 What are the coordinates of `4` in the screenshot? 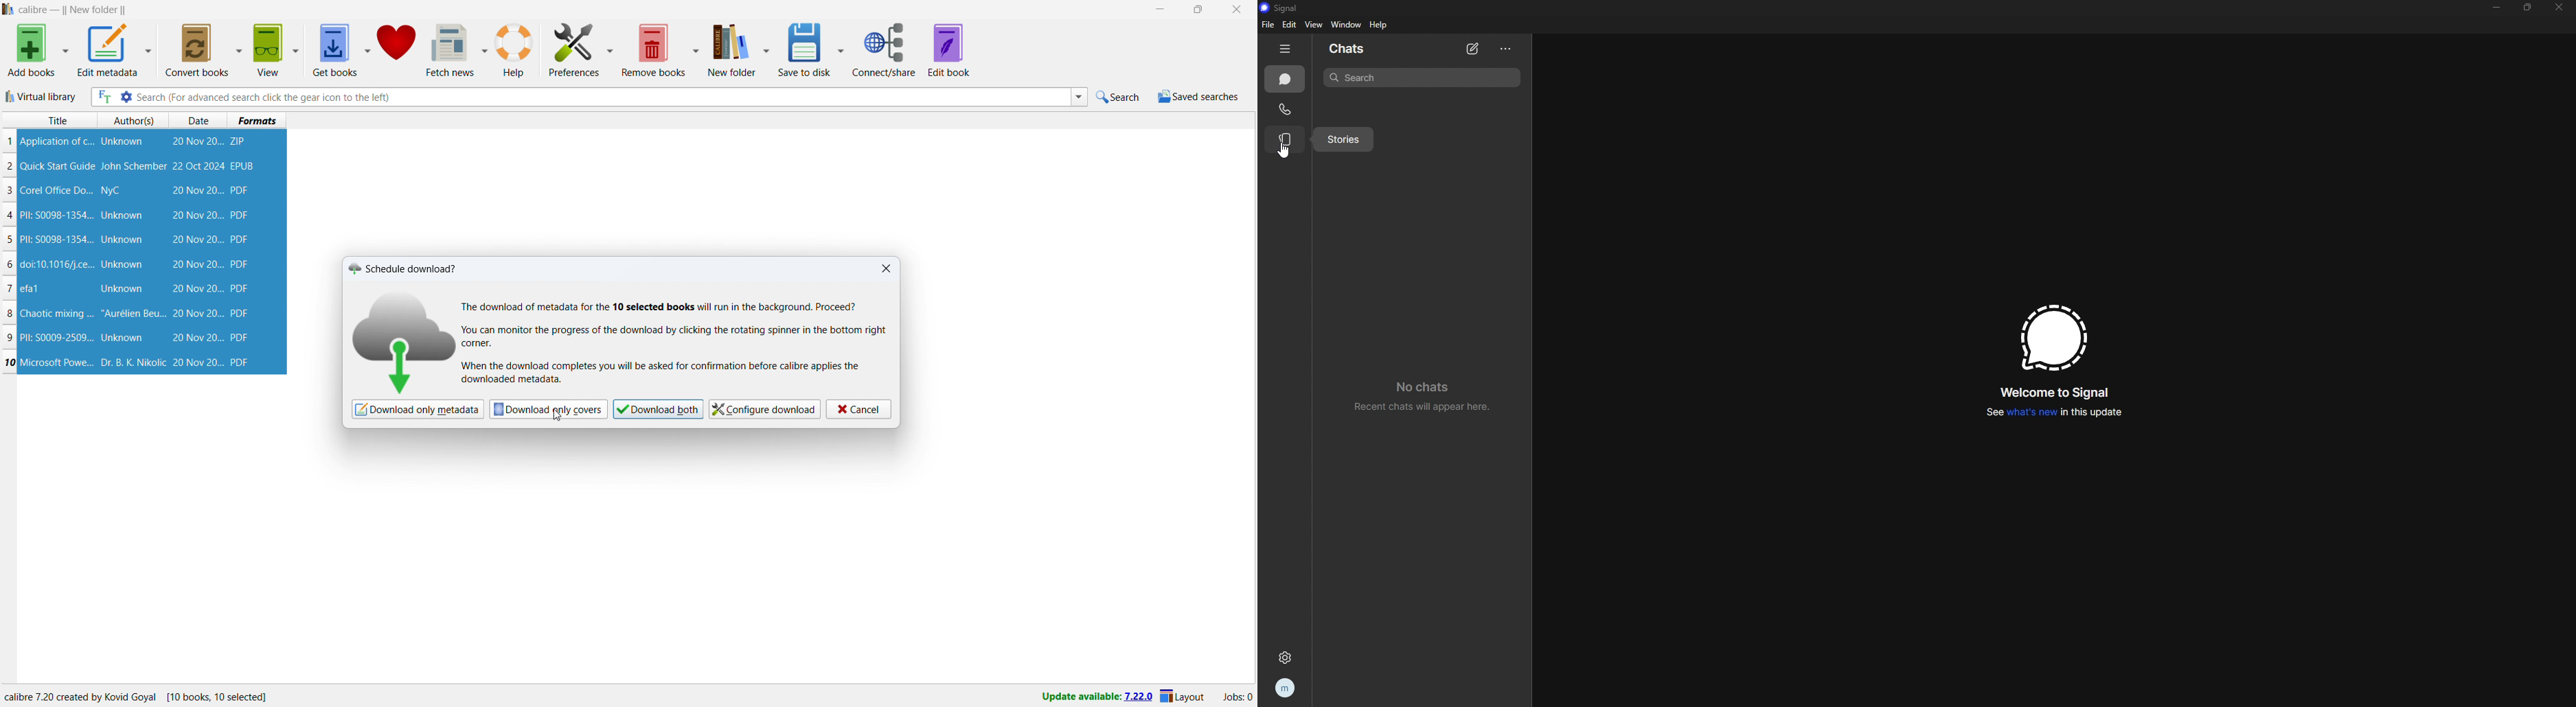 It's located at (12, 216).